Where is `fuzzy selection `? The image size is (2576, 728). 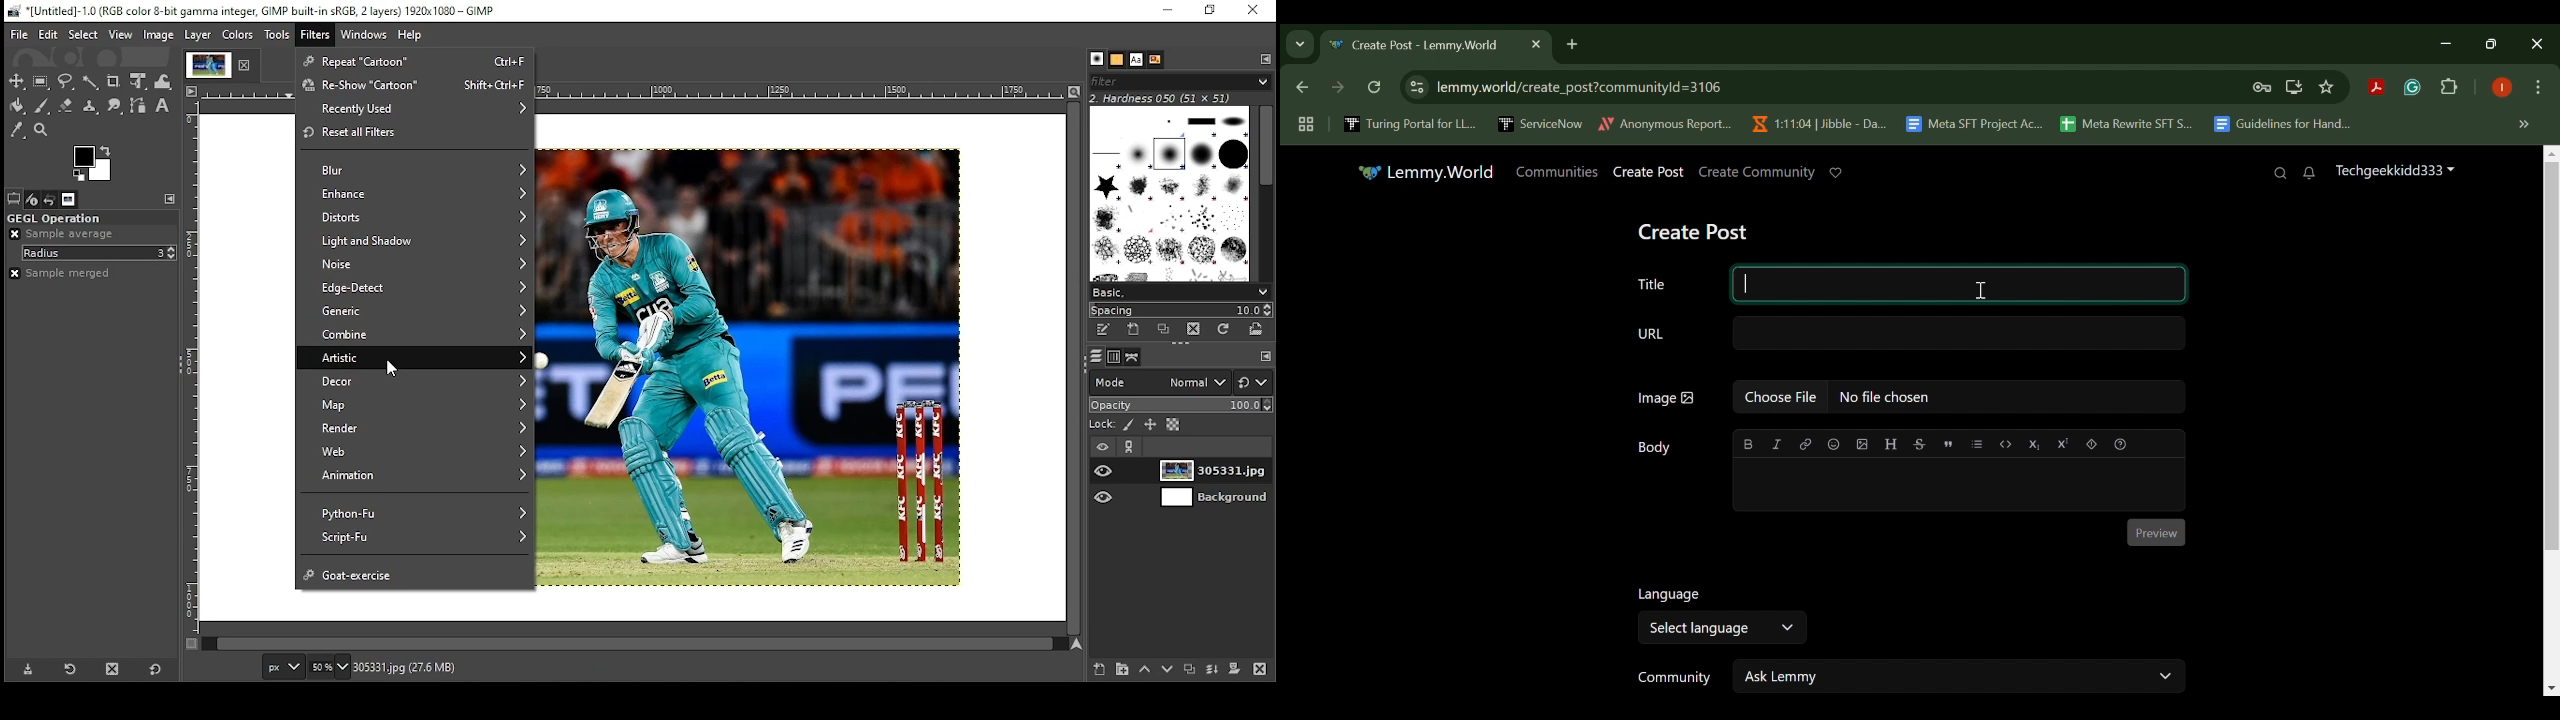 fuzzy selection  is located at coordinates (90, 82).